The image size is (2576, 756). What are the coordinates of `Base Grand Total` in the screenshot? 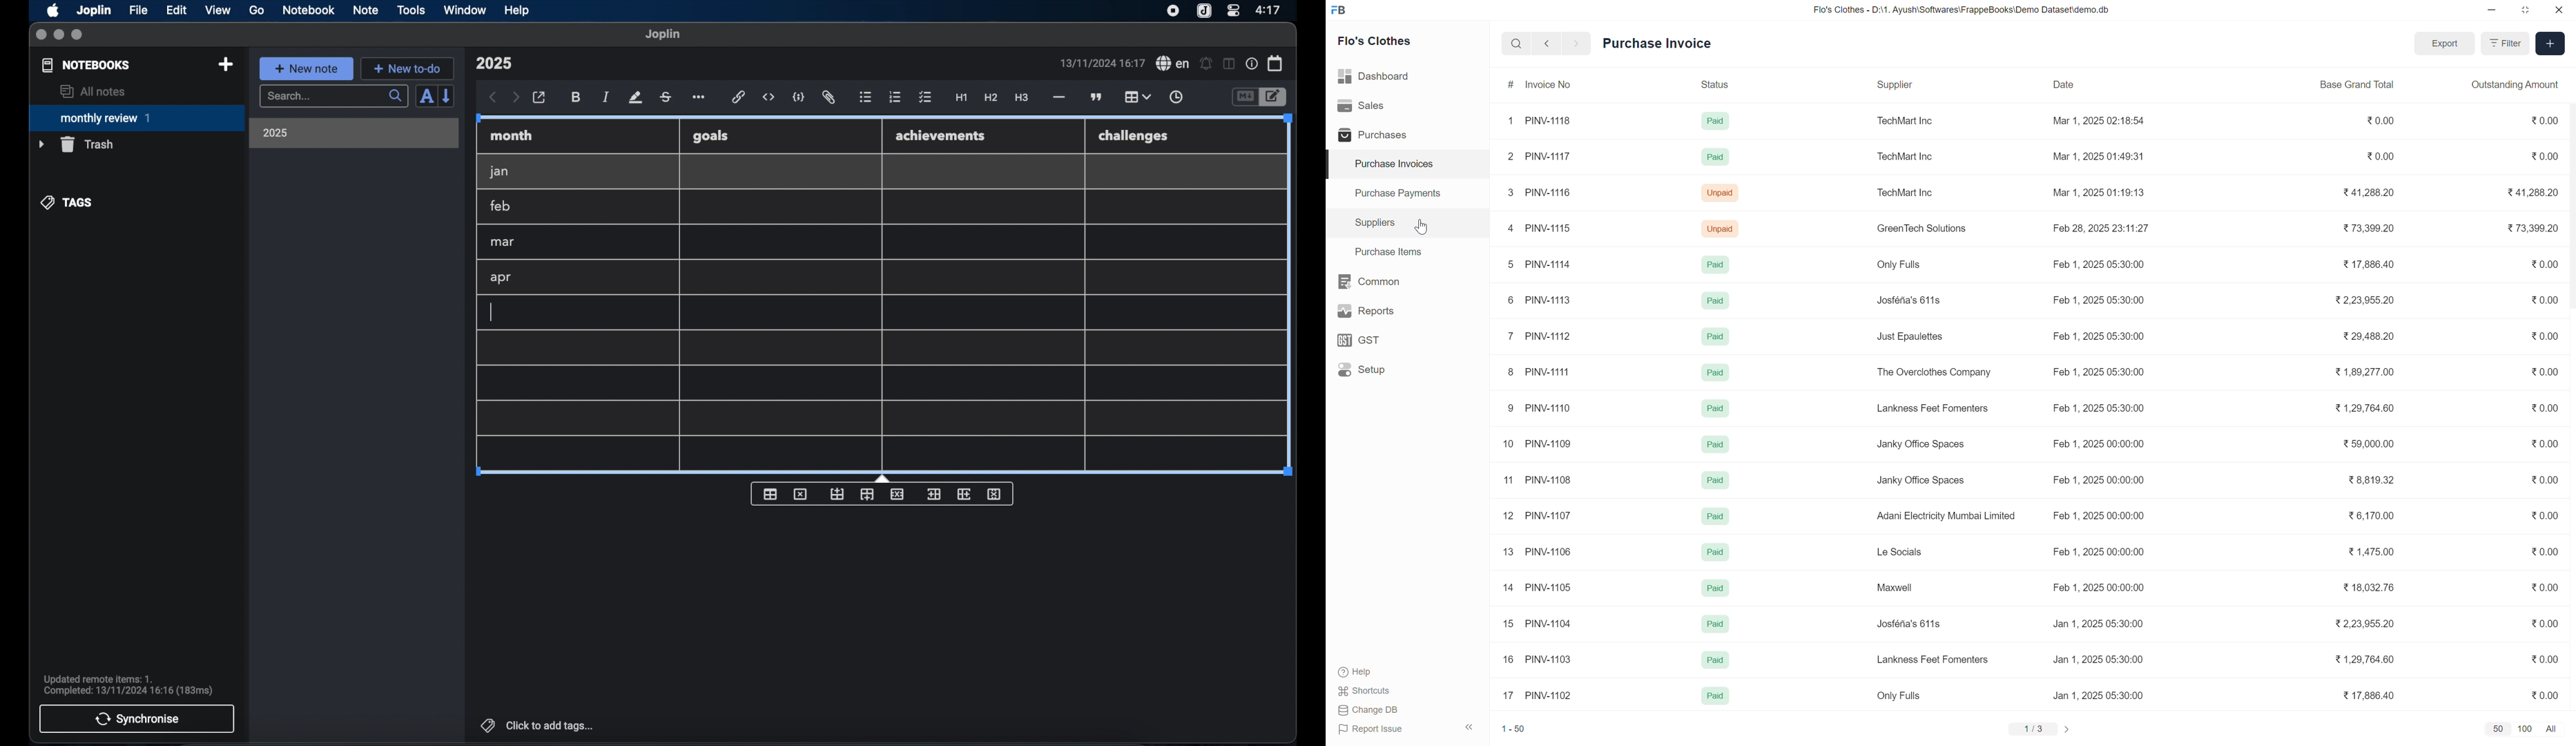 It's located at (2361, 81).